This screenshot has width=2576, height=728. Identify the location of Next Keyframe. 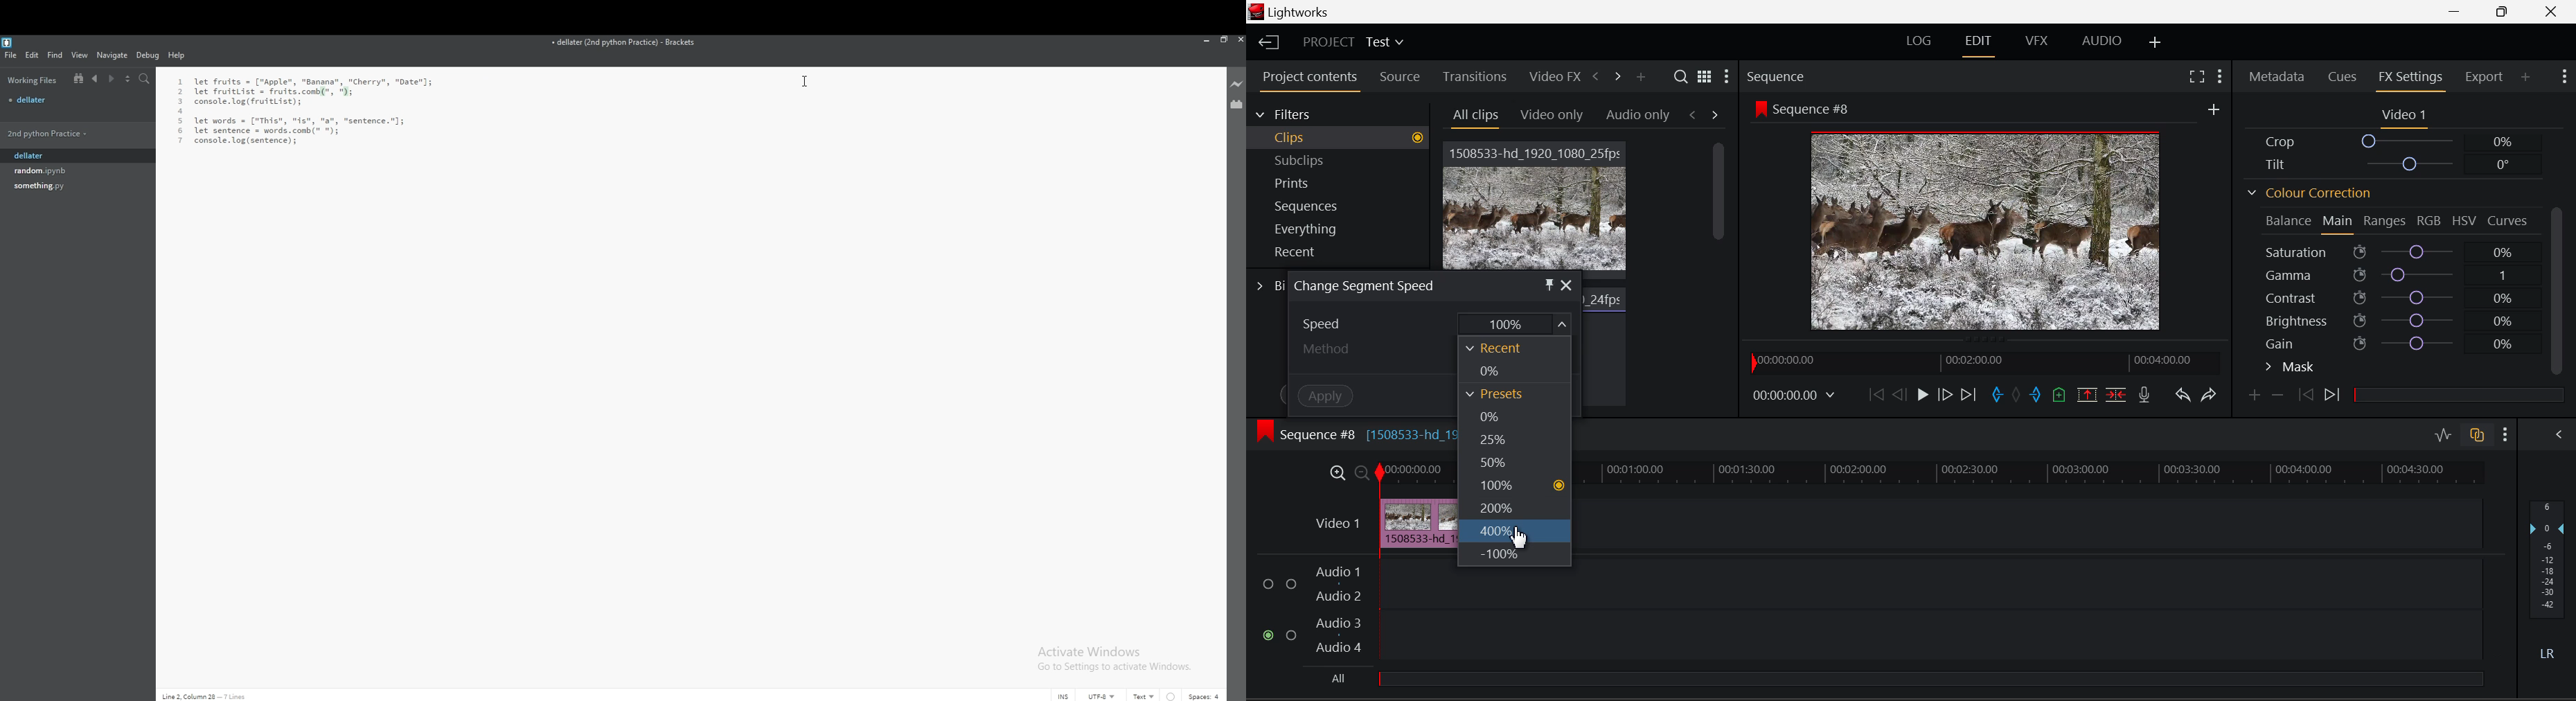
(2334, 395).